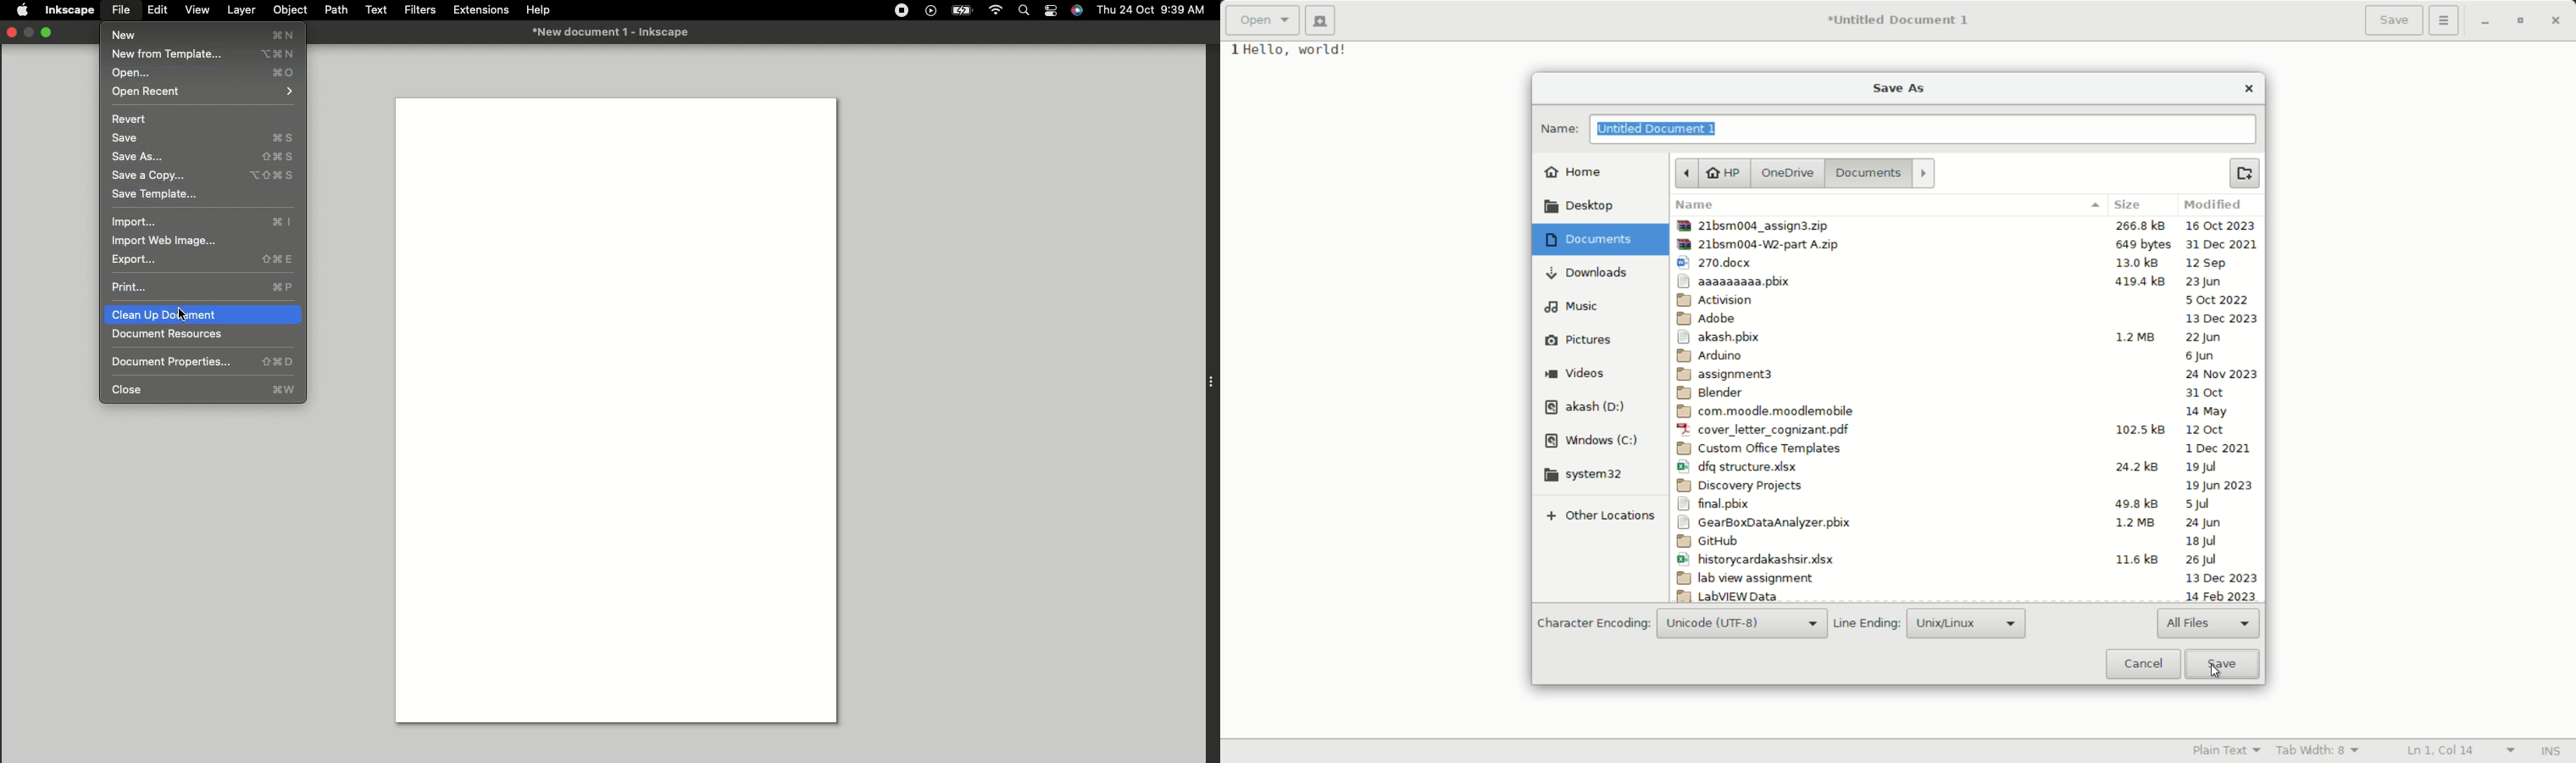 Image resolution: width=2576 pixels, height=784 pixels. I want to click on new document, so click(1320, 21).